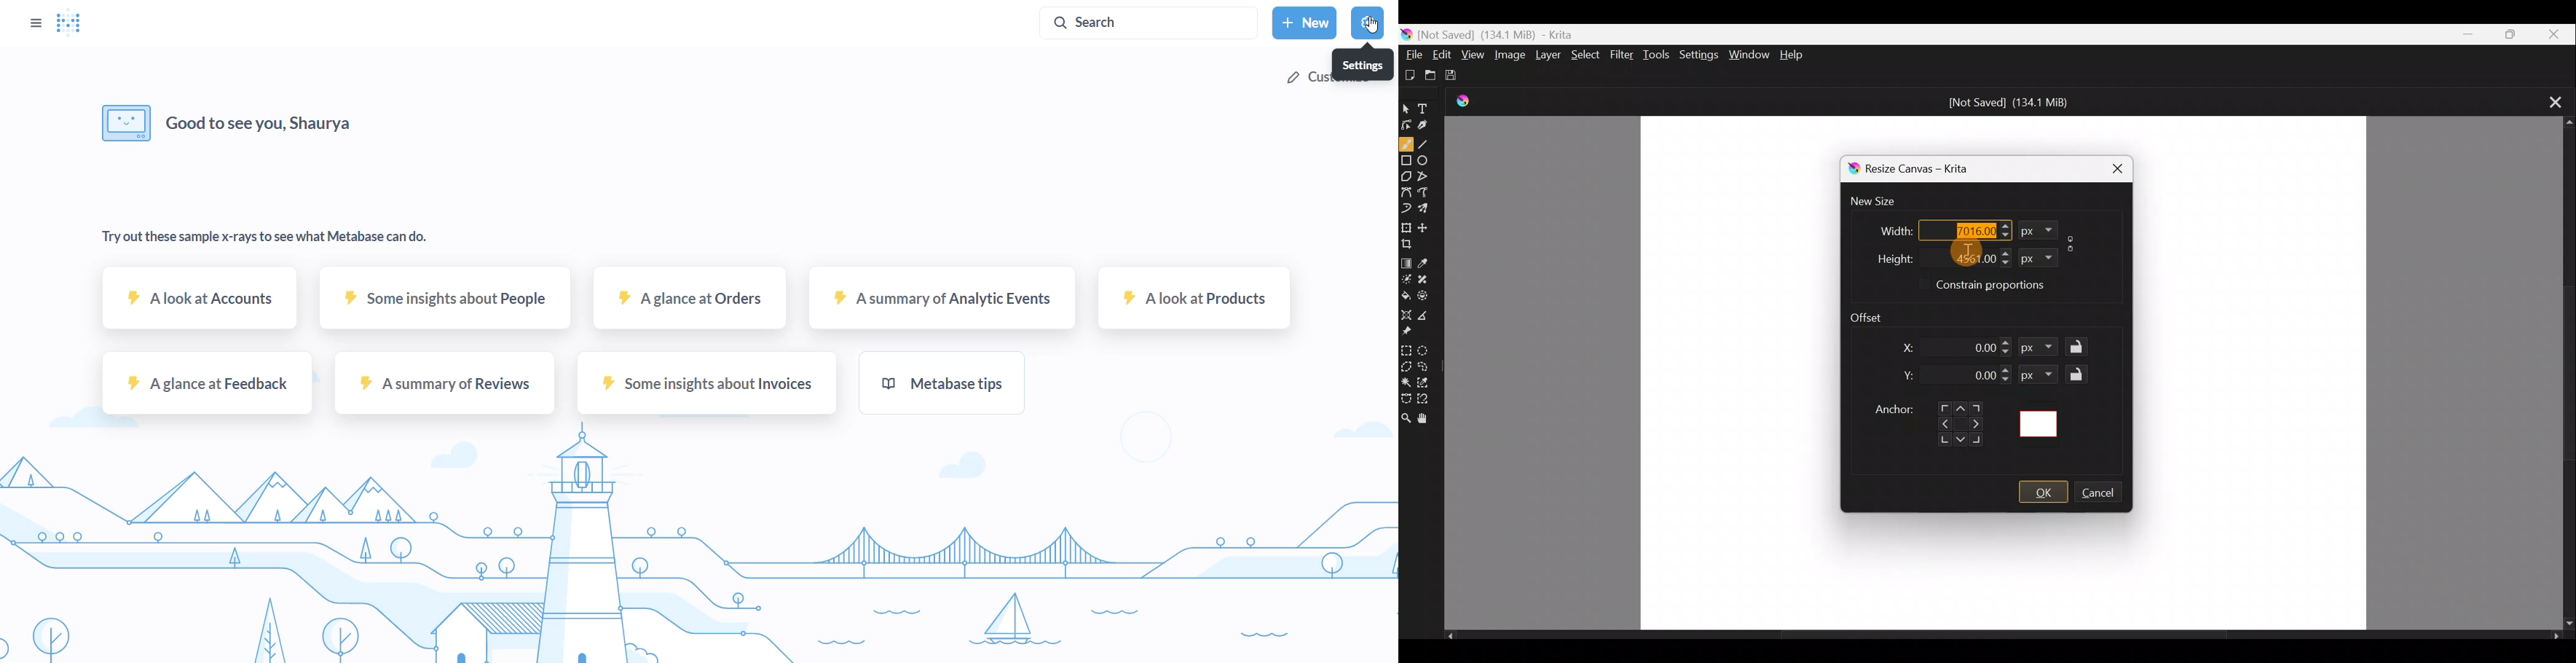 The height and width of the screenshot is (672, 2576). I want to click on Filter, so click(1624, 58).